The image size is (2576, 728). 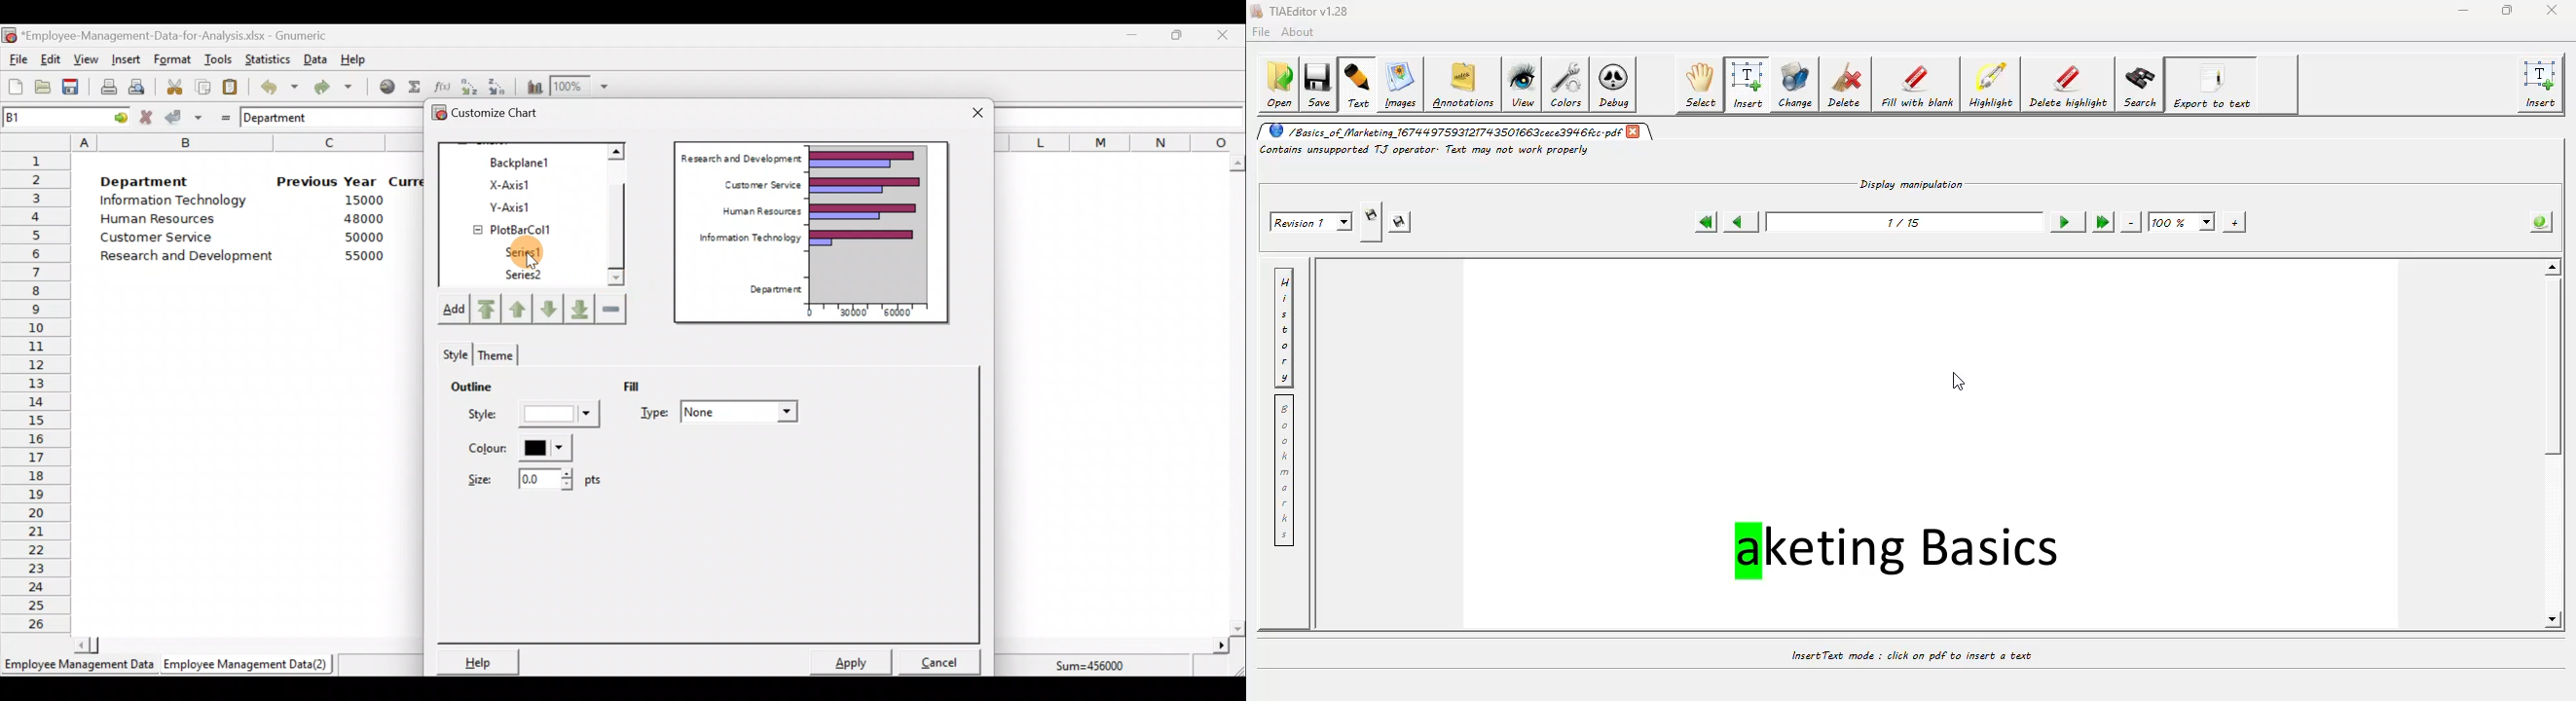 What do you see at coordinates (9, 36) in the screenshot?
I see `Gnumeric logo` at bounding box center [9, 36].